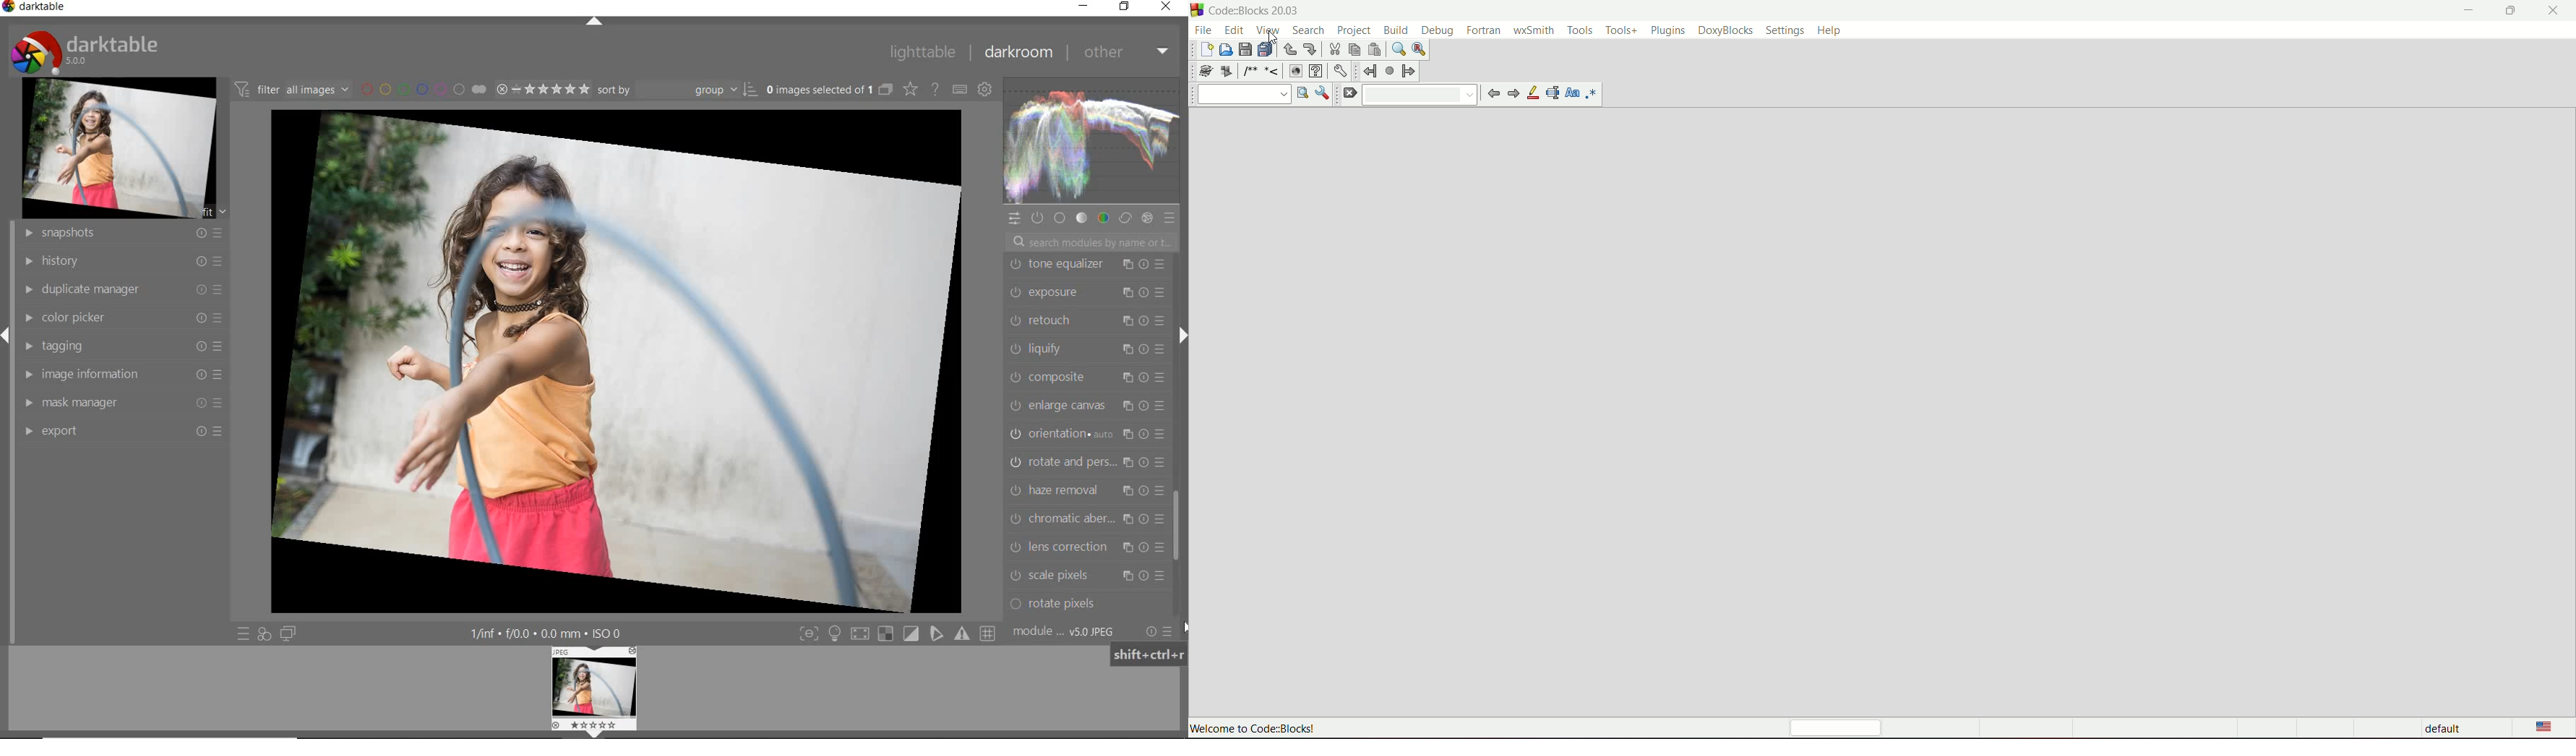  Describe the element at coordinates (1437, 30) in the screenshot. I see `debug` at that location.